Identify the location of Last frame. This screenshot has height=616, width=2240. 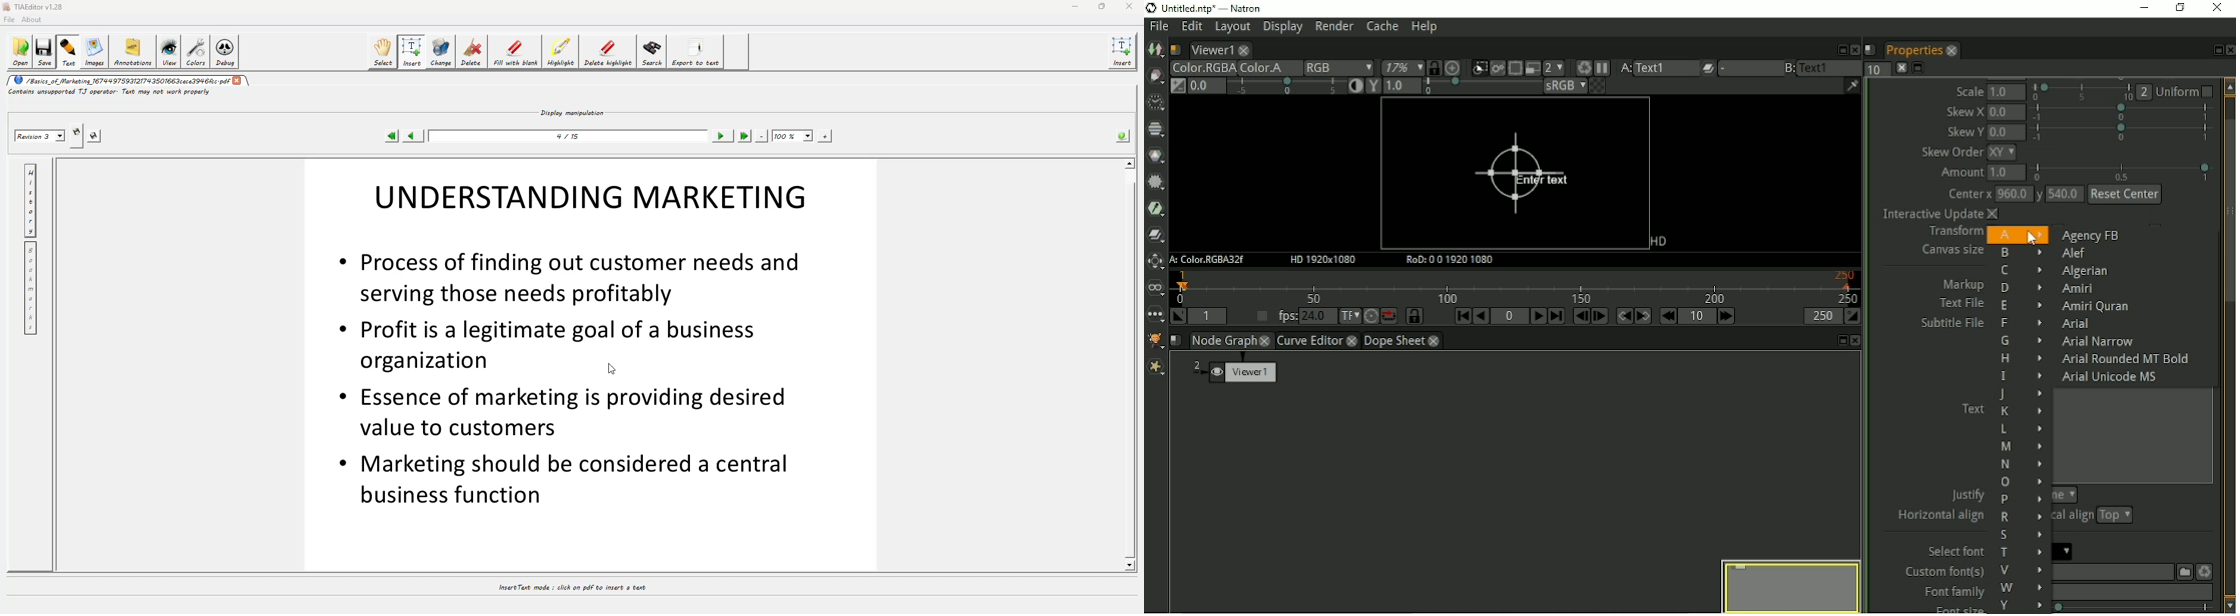
(1556, 316).